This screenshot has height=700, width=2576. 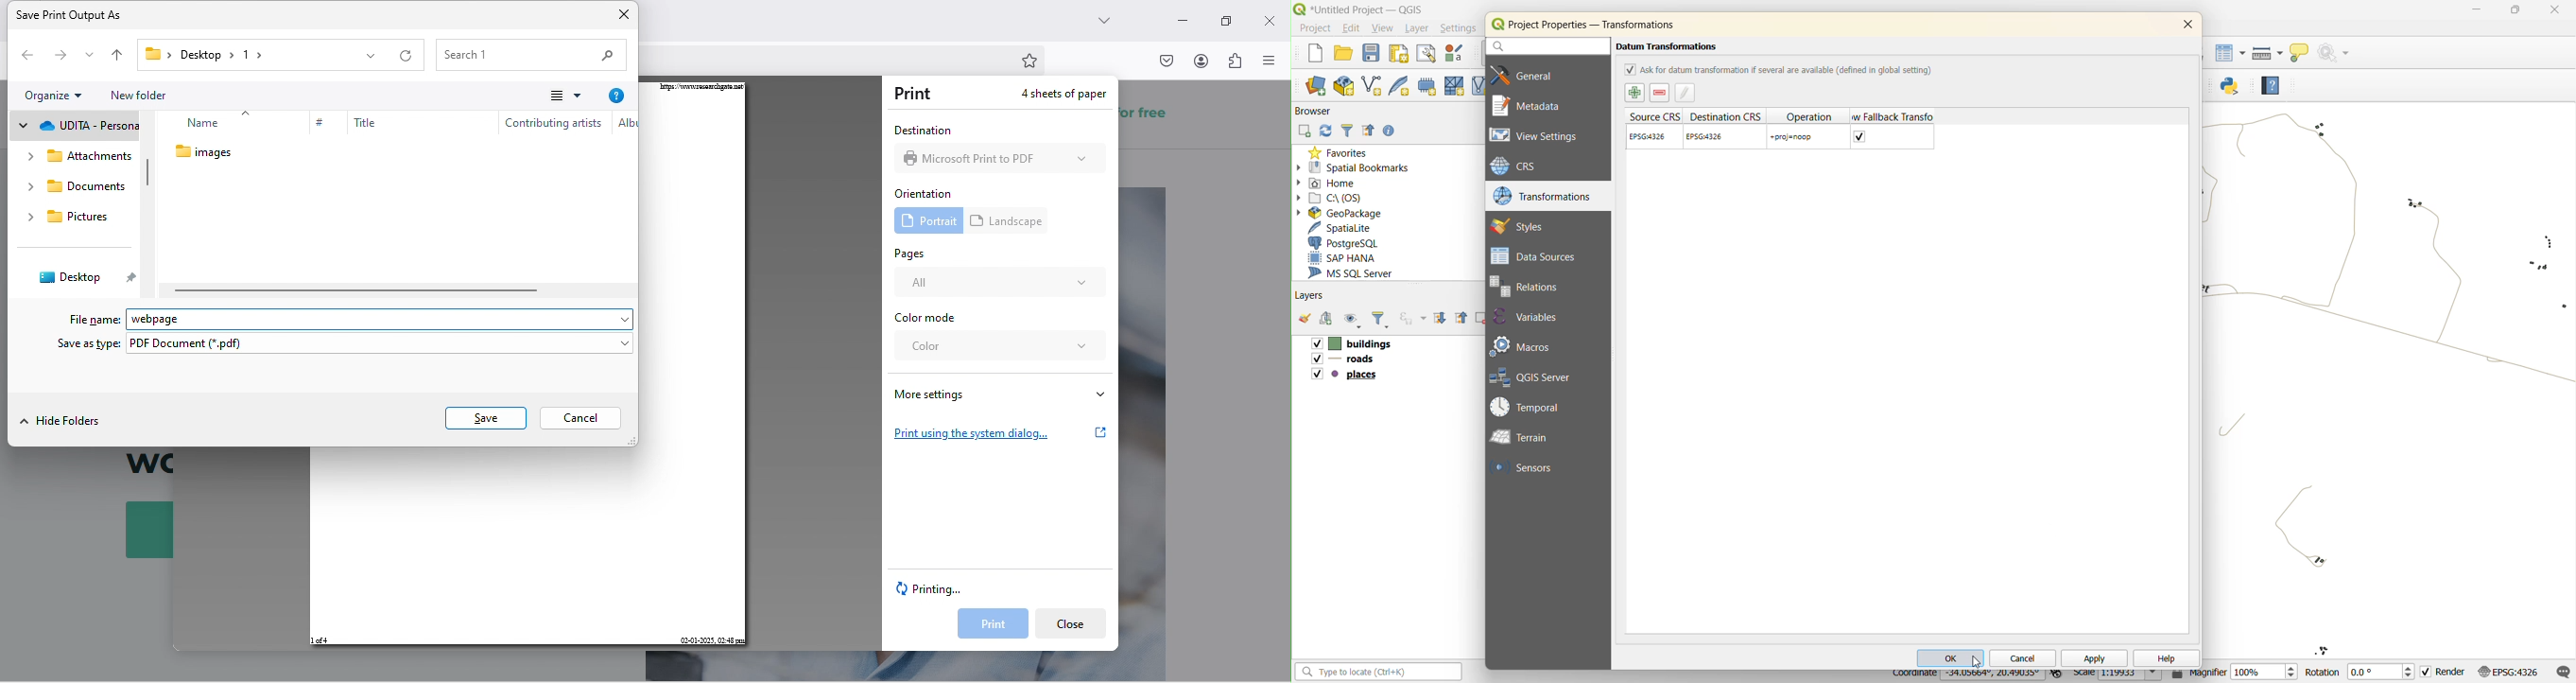 What do you see at coordinates (2270, 84) in the screenshot?
I see `help` at bounding box center [2270, 84].